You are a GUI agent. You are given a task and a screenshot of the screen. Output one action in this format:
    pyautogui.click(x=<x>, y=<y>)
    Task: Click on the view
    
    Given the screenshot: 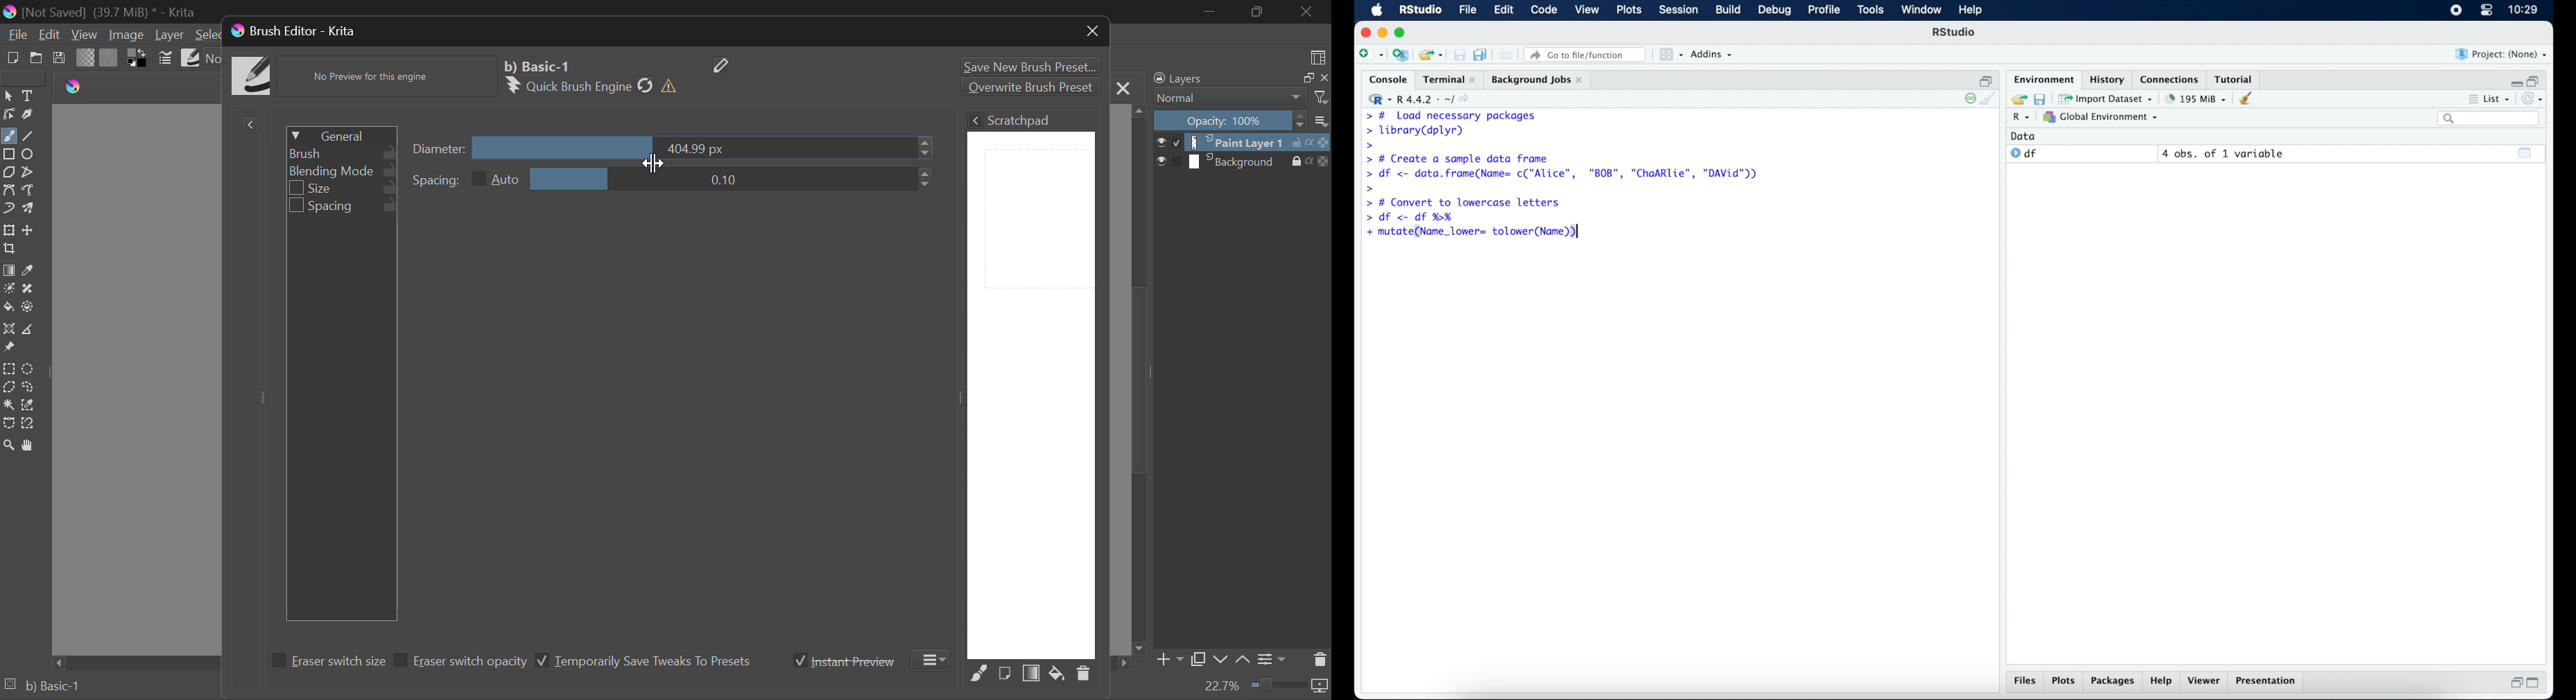 What is the action you would take?
    pyautogui.click(x=1587, y=11)
    